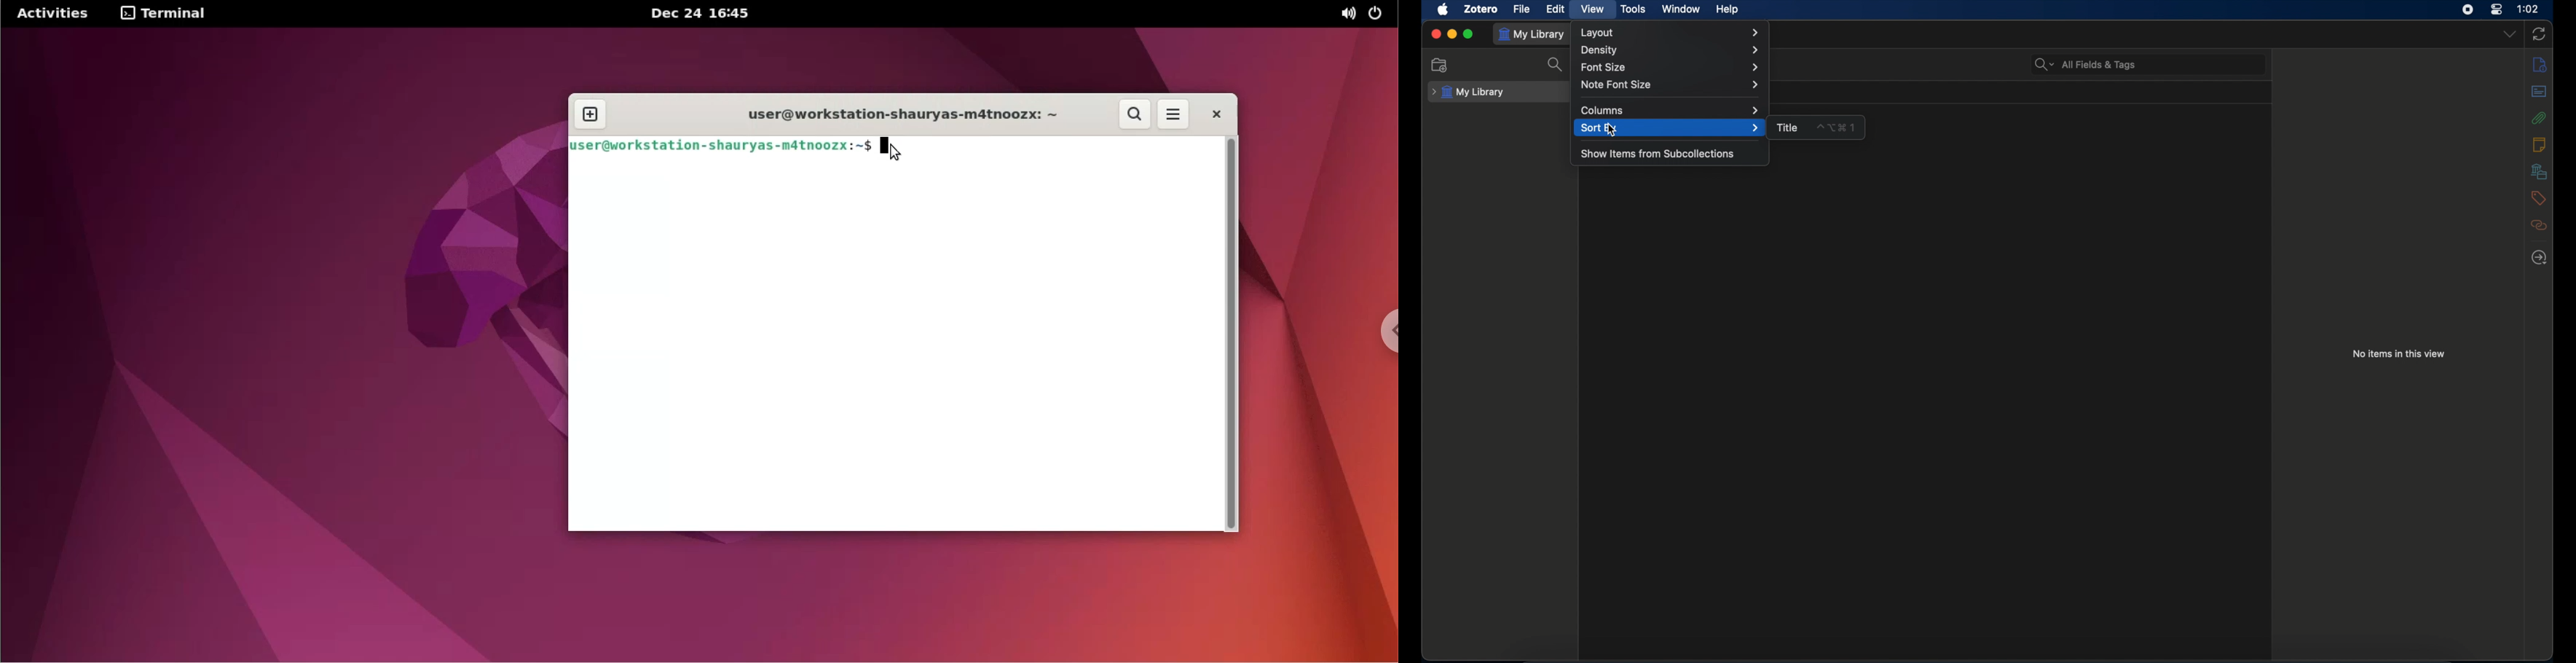 This screenshot has width=2576, height=672. What do you see at coordinates (2510, 33) in the screenshot?
I see `dropdown` at bounding box center [2510, 33].